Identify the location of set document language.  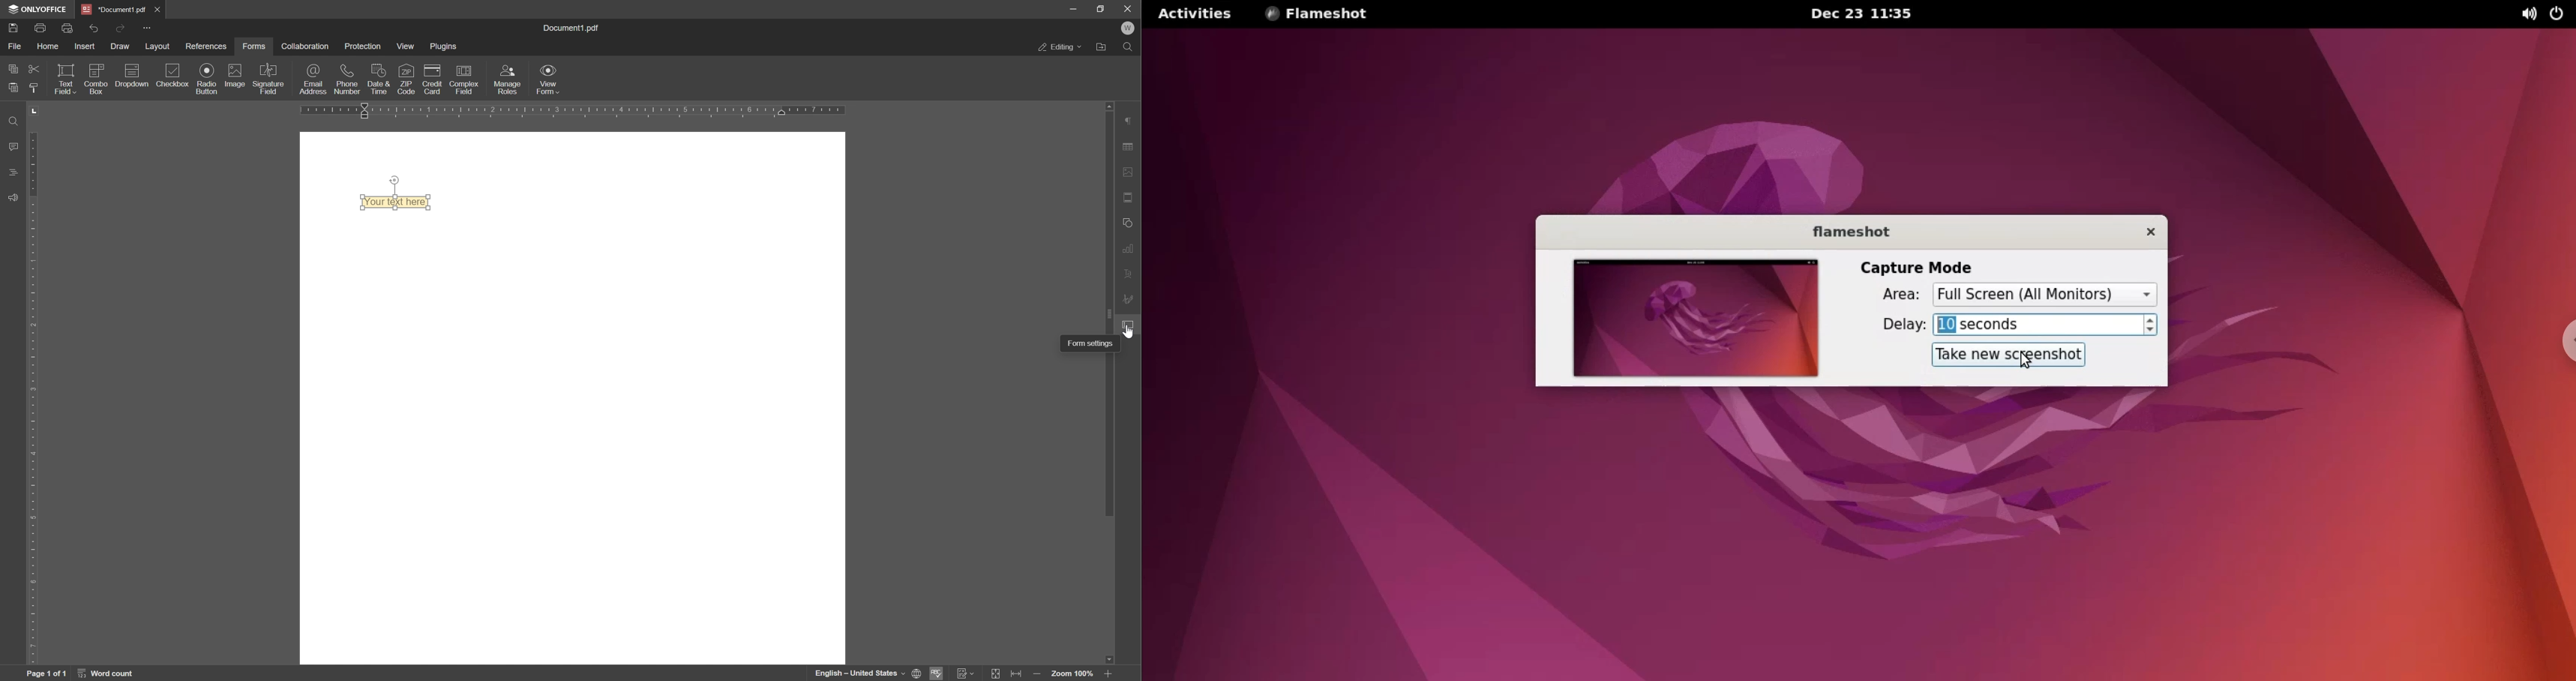
(916, 674).